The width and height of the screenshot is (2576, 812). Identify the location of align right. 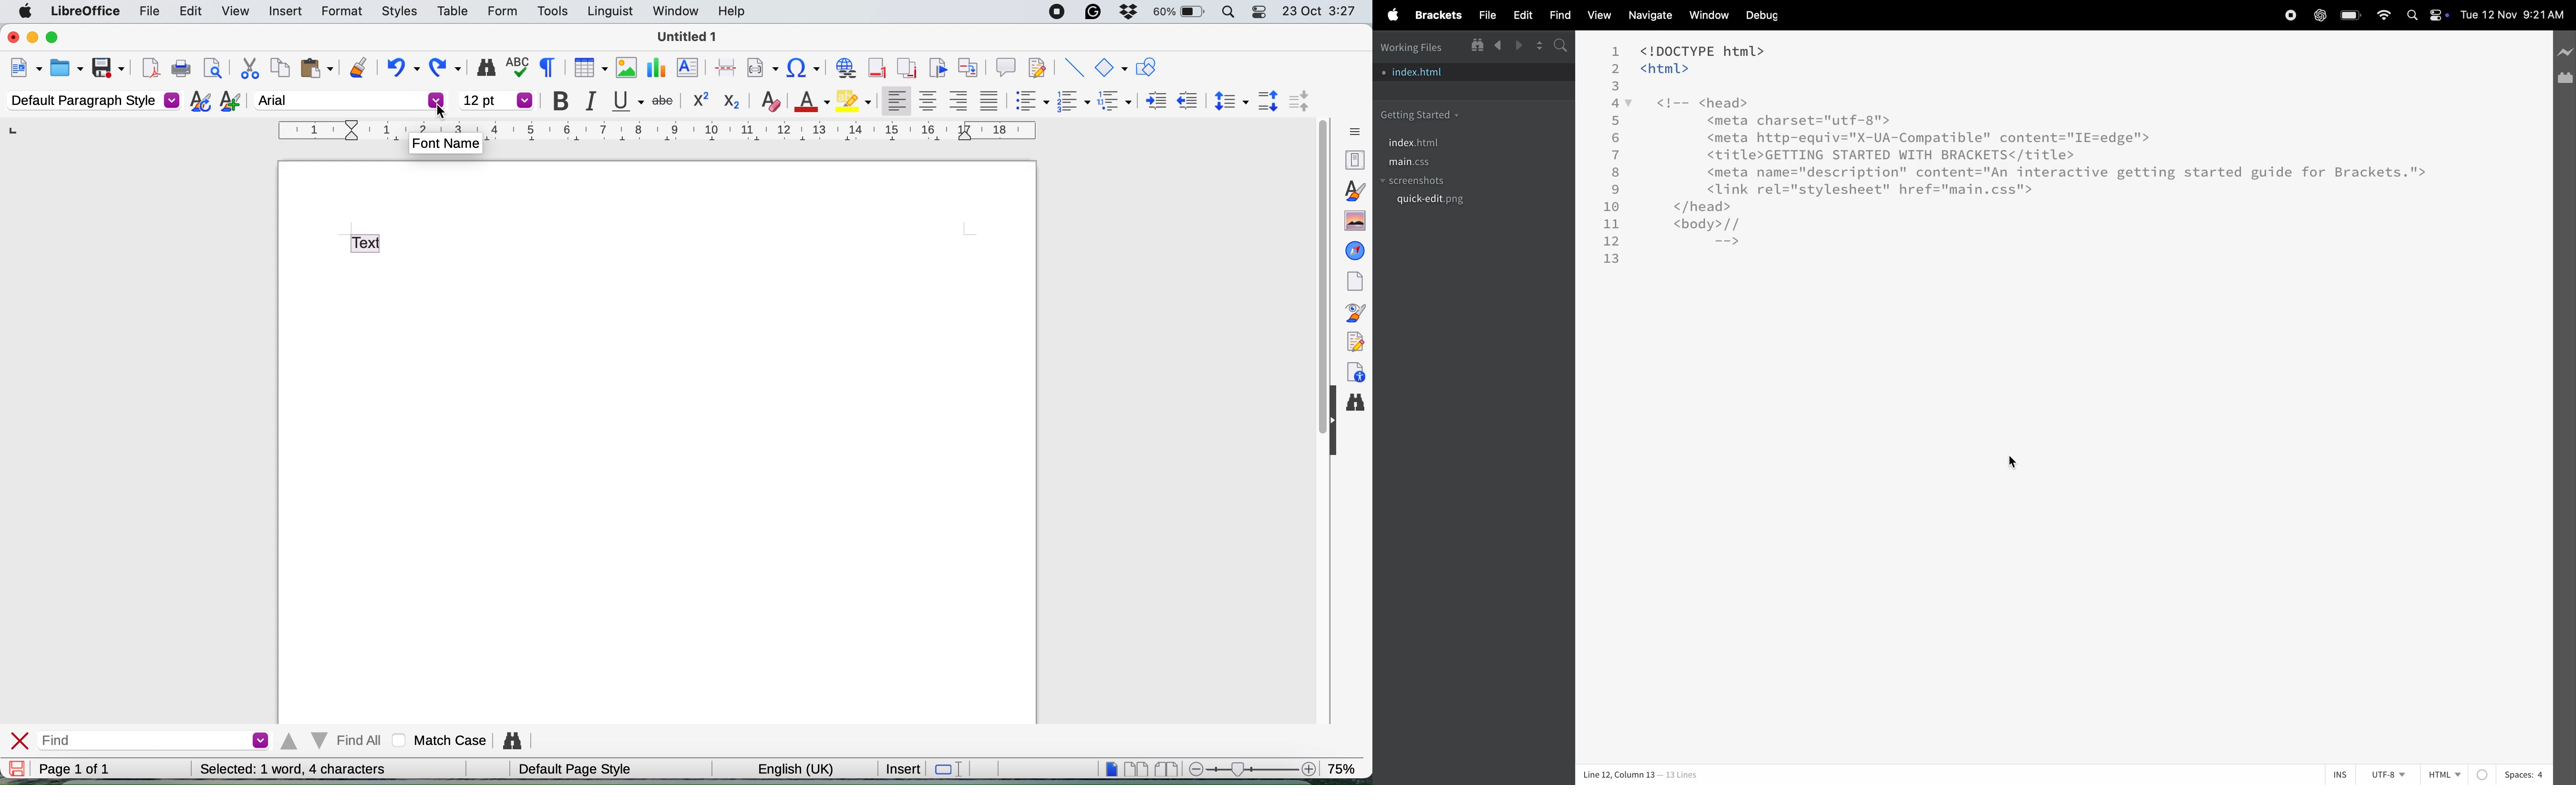
(959, 103).